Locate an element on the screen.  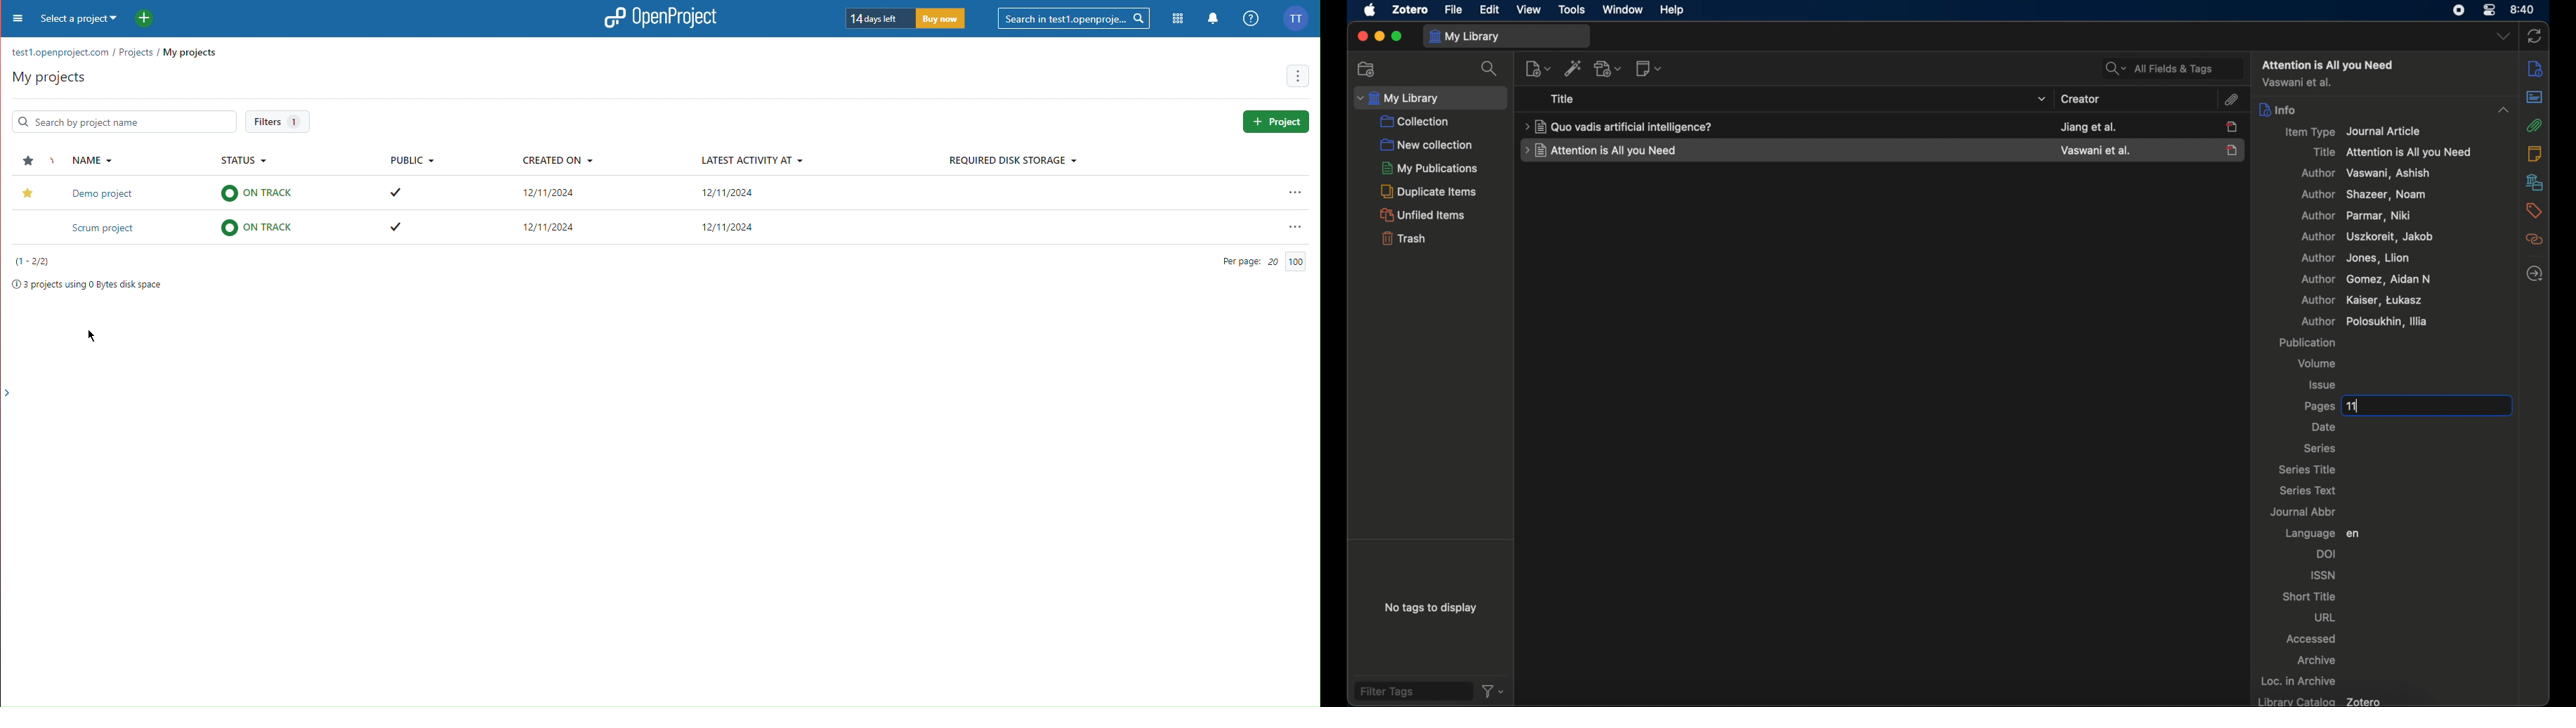
issue is located at coordinates (2323, 384).